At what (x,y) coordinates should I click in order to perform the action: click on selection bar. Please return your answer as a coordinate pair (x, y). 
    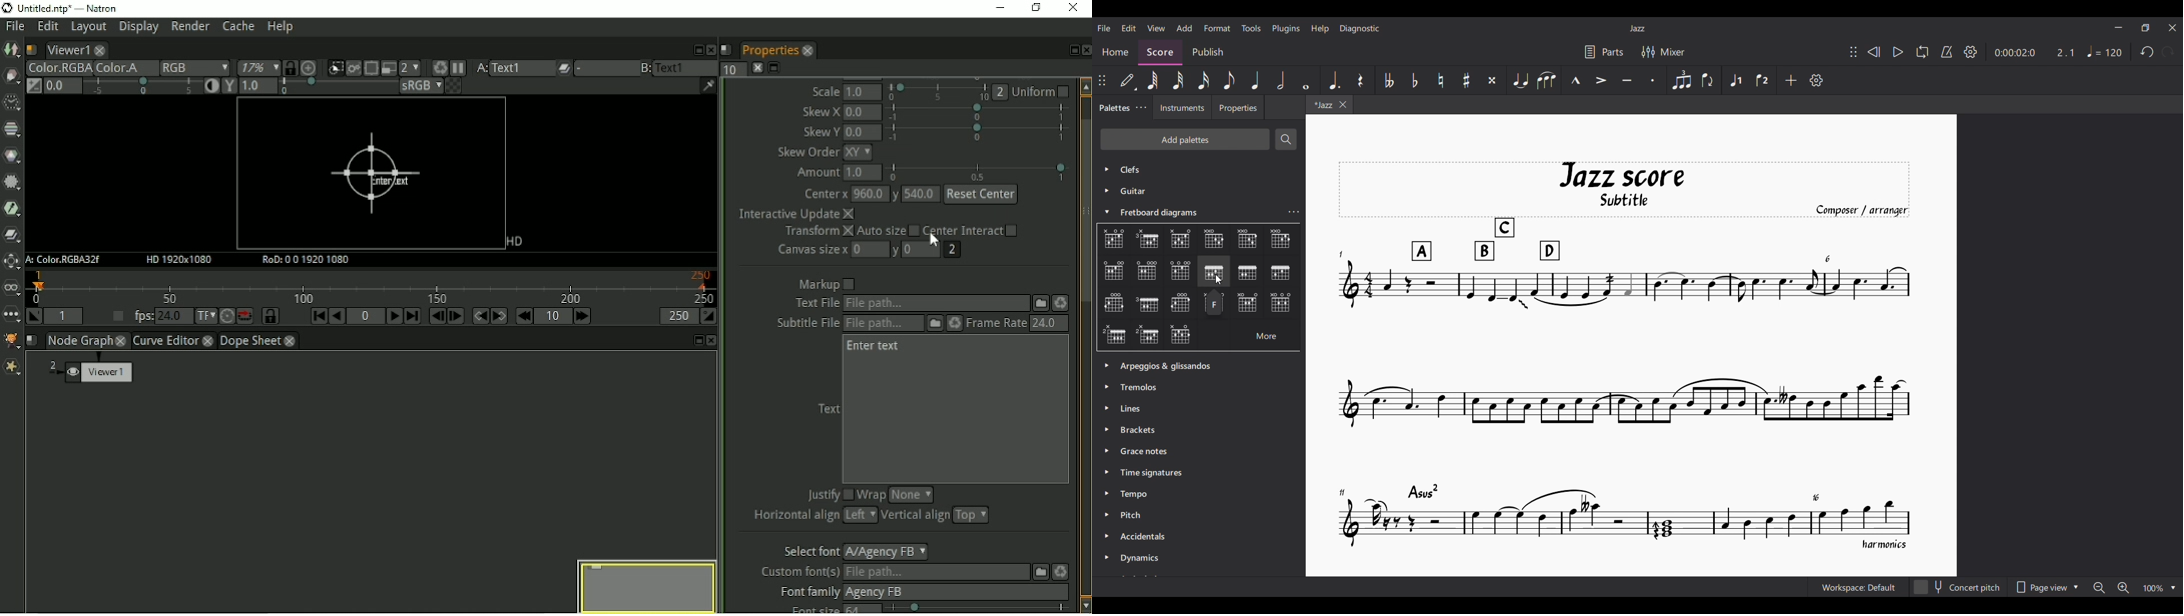
    Looking at the image, I should click on (977, 113).